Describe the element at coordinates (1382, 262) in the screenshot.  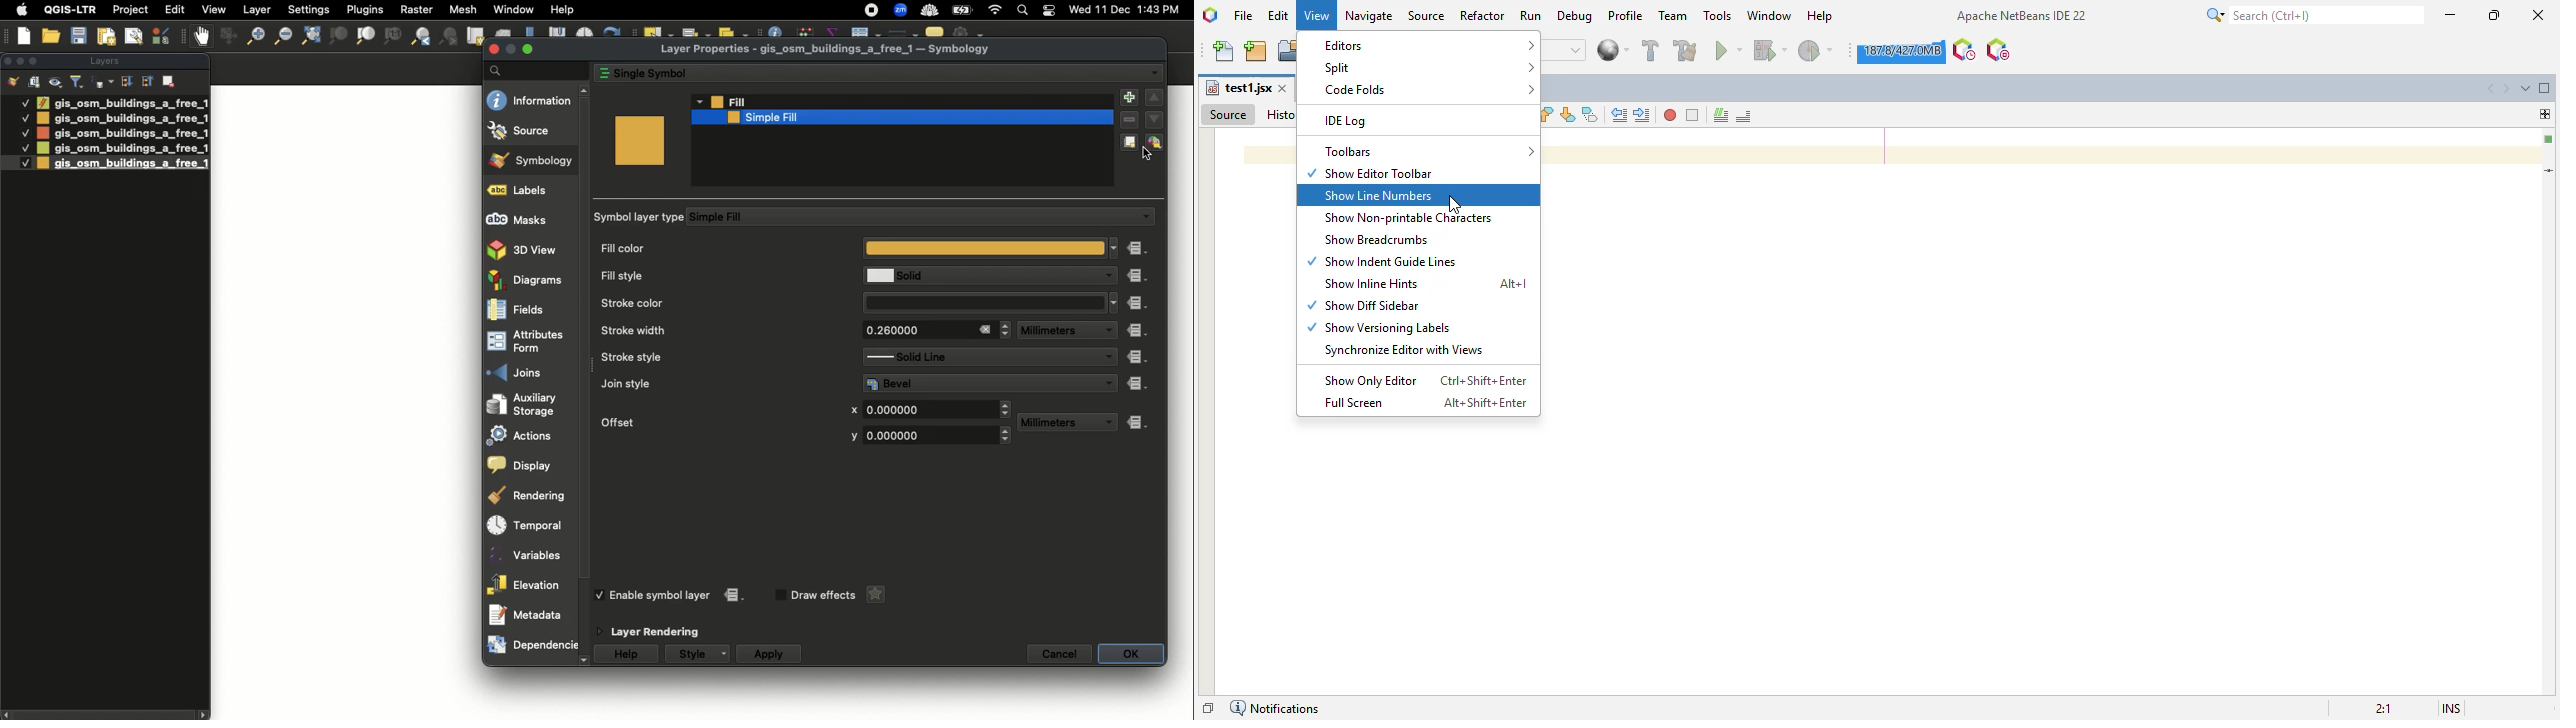
I see `show insert guide lines` at that location.